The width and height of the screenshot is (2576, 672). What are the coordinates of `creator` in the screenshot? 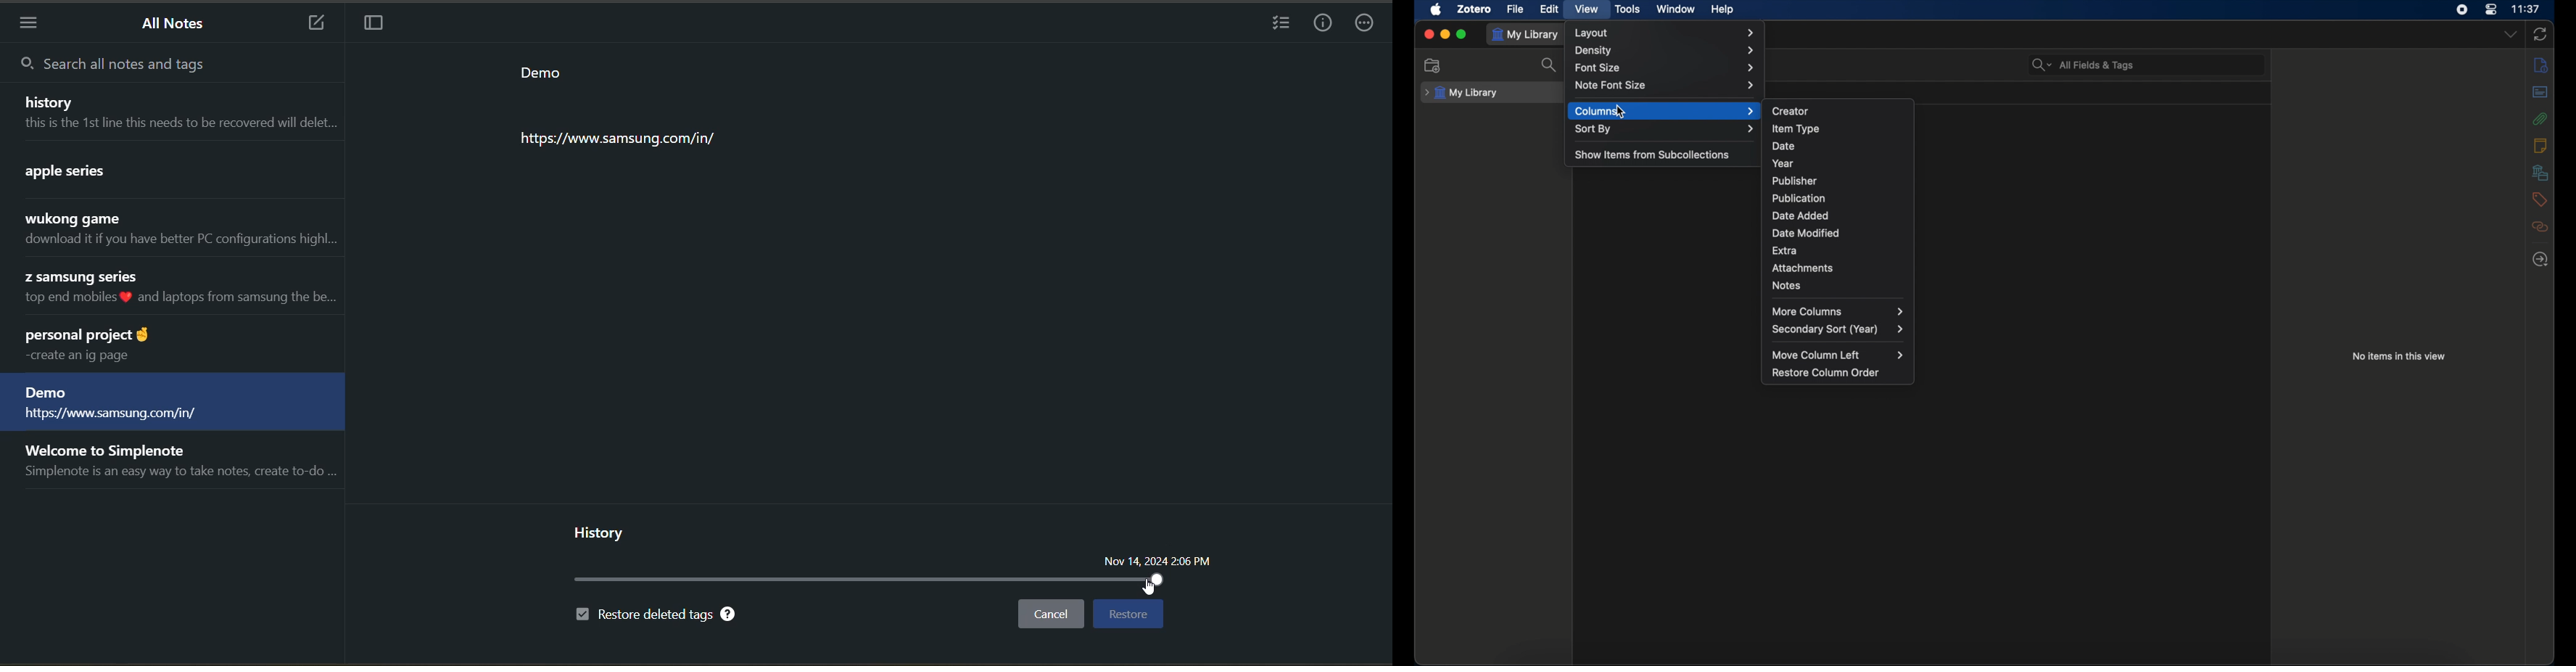 It's located at (1791, 110).